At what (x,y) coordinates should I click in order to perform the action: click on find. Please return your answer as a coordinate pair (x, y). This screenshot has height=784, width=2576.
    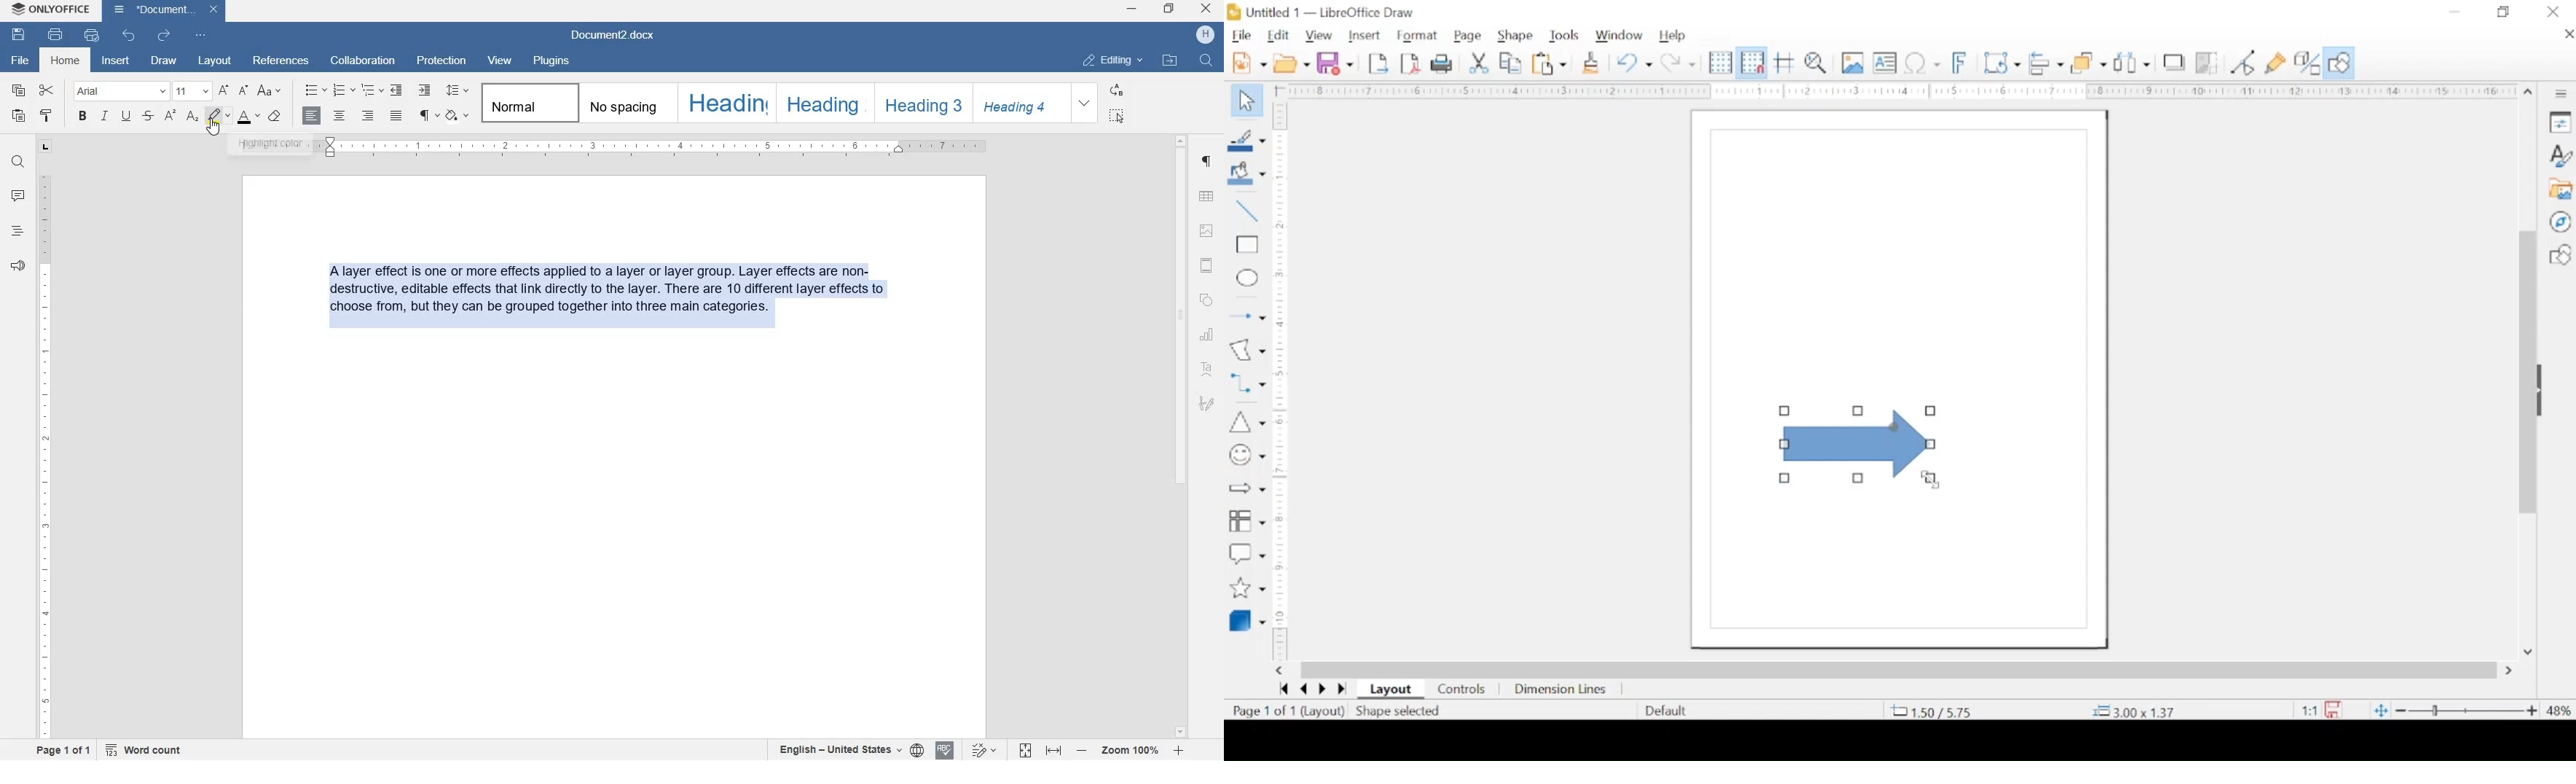
    Looking at the image, I should click on (1206, 61).